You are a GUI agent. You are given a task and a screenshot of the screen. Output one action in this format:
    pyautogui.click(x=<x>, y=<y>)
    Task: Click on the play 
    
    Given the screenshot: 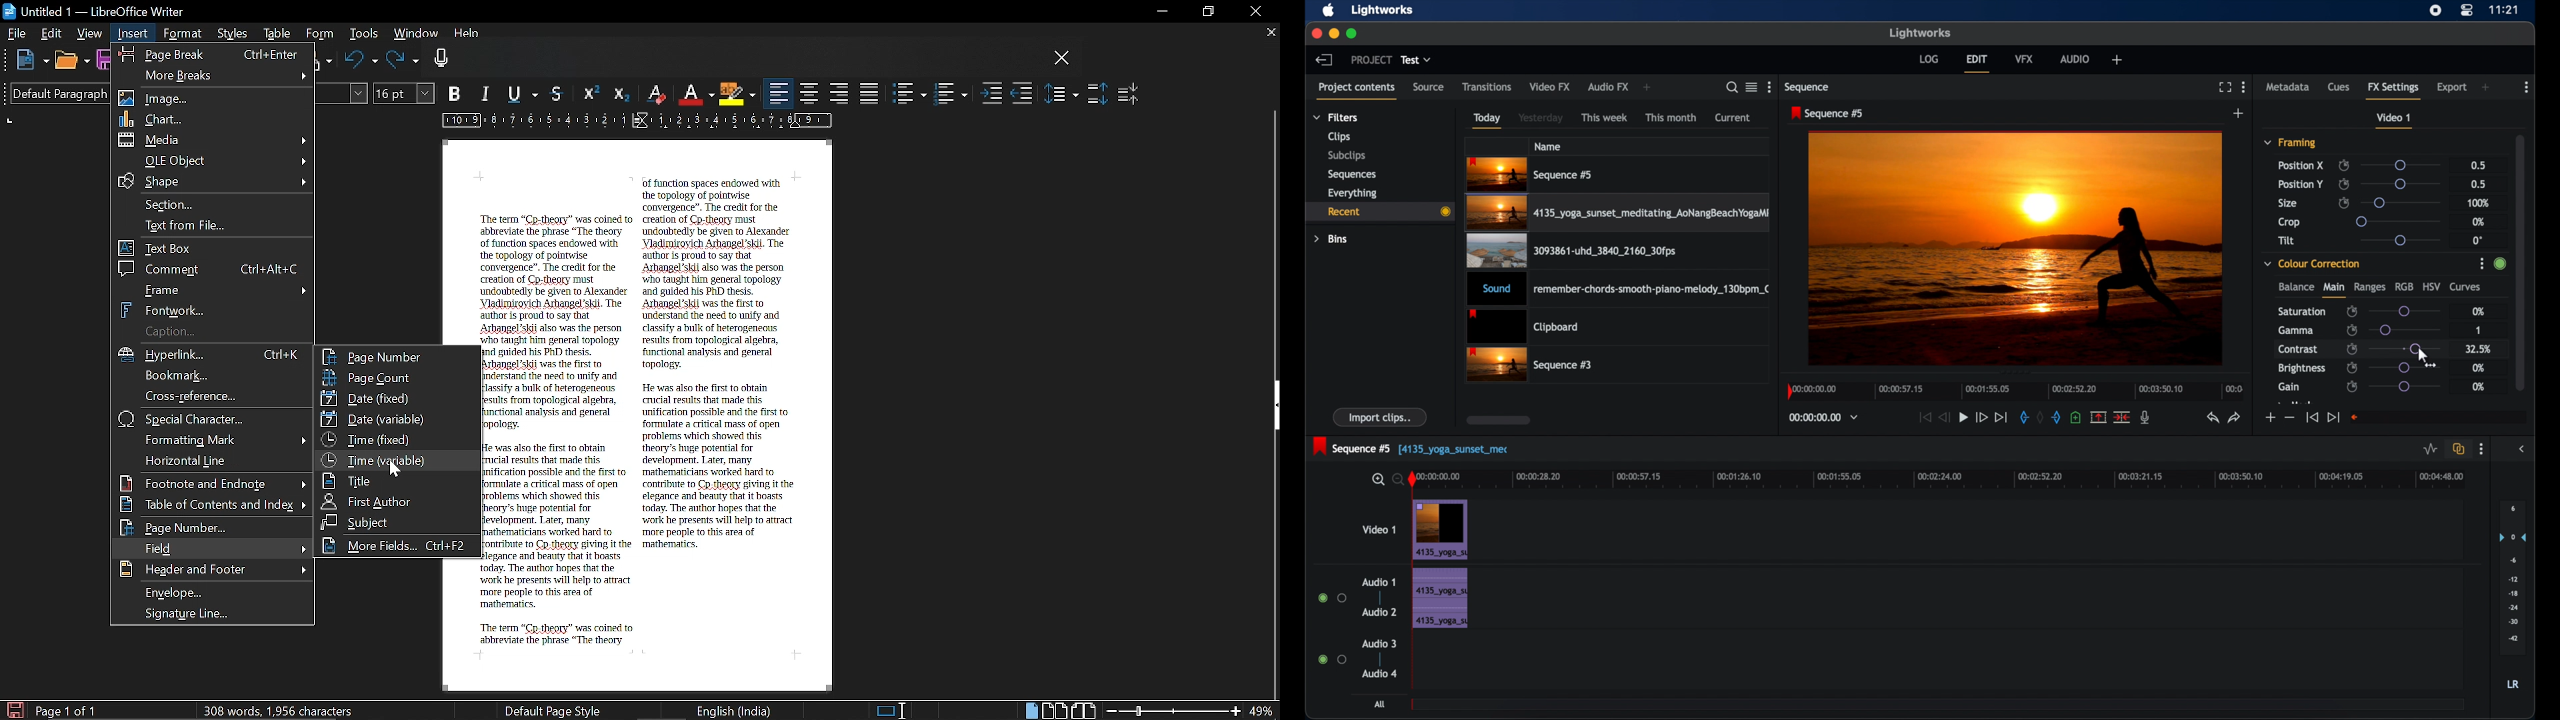 What is the action you would take?
    pyautogui.click(x=1963, y=418)
    